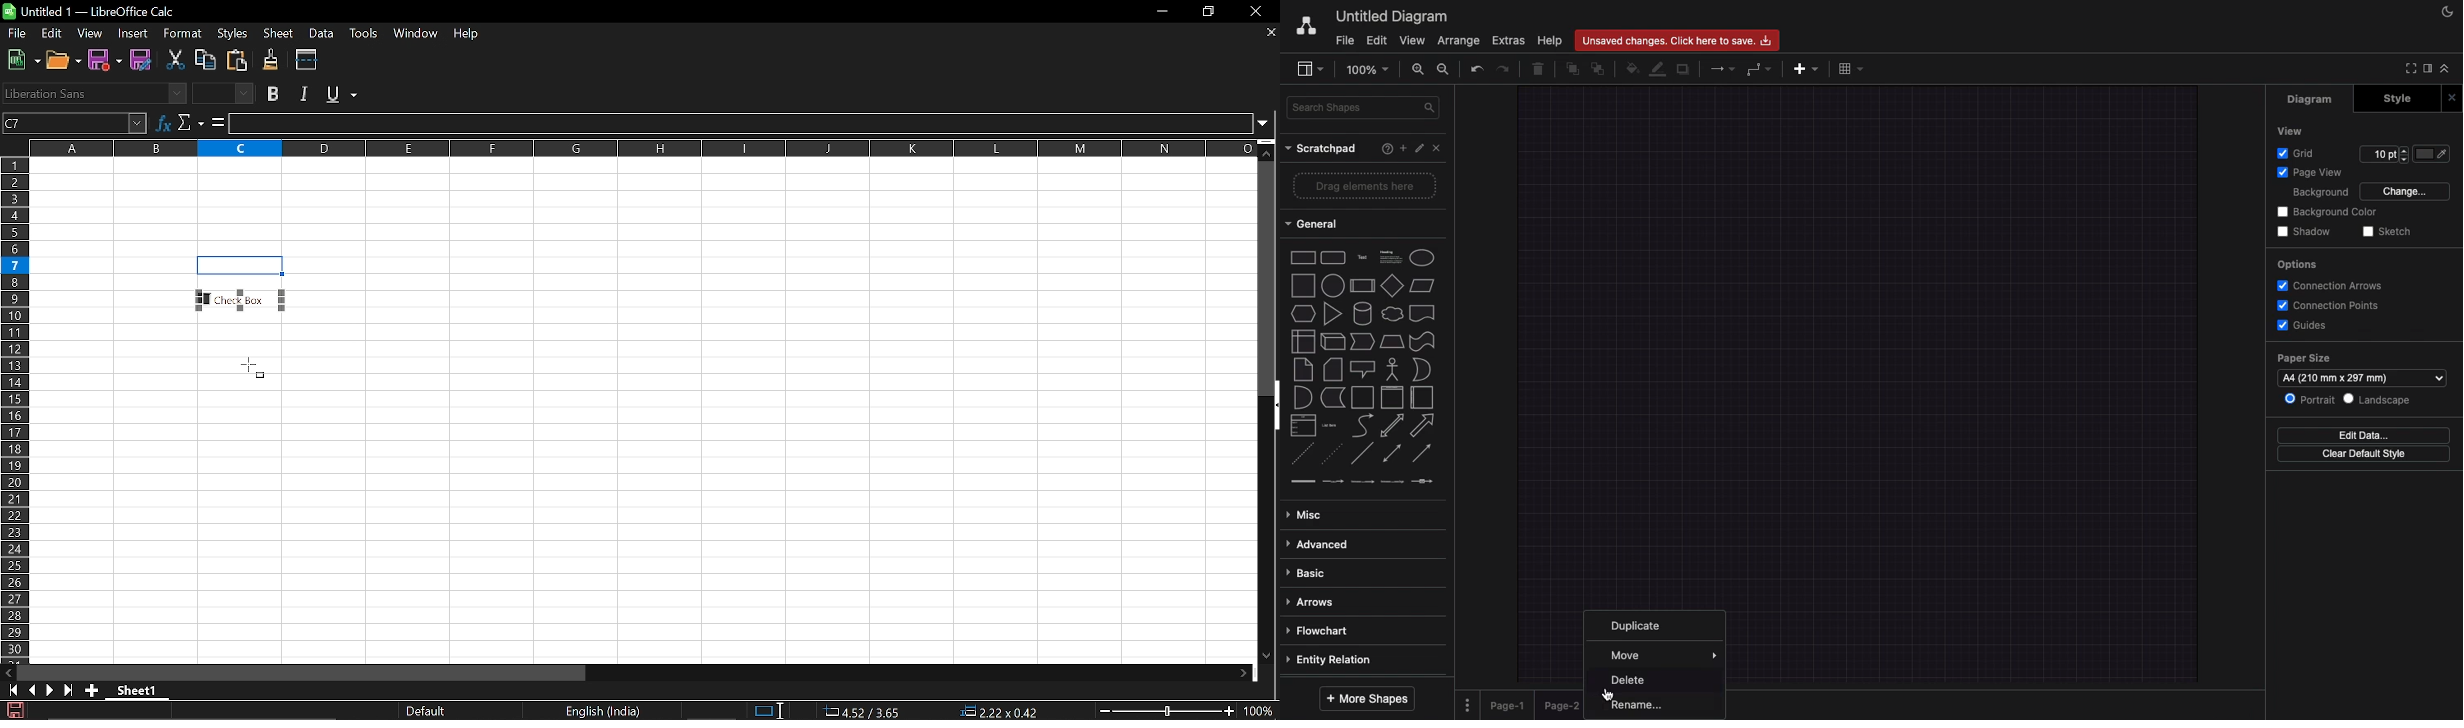 The height and width of the screenshot is (728, 2464). Describe the element at coordinates (307, 59) in the screenshot. I see `Split window` at that location.